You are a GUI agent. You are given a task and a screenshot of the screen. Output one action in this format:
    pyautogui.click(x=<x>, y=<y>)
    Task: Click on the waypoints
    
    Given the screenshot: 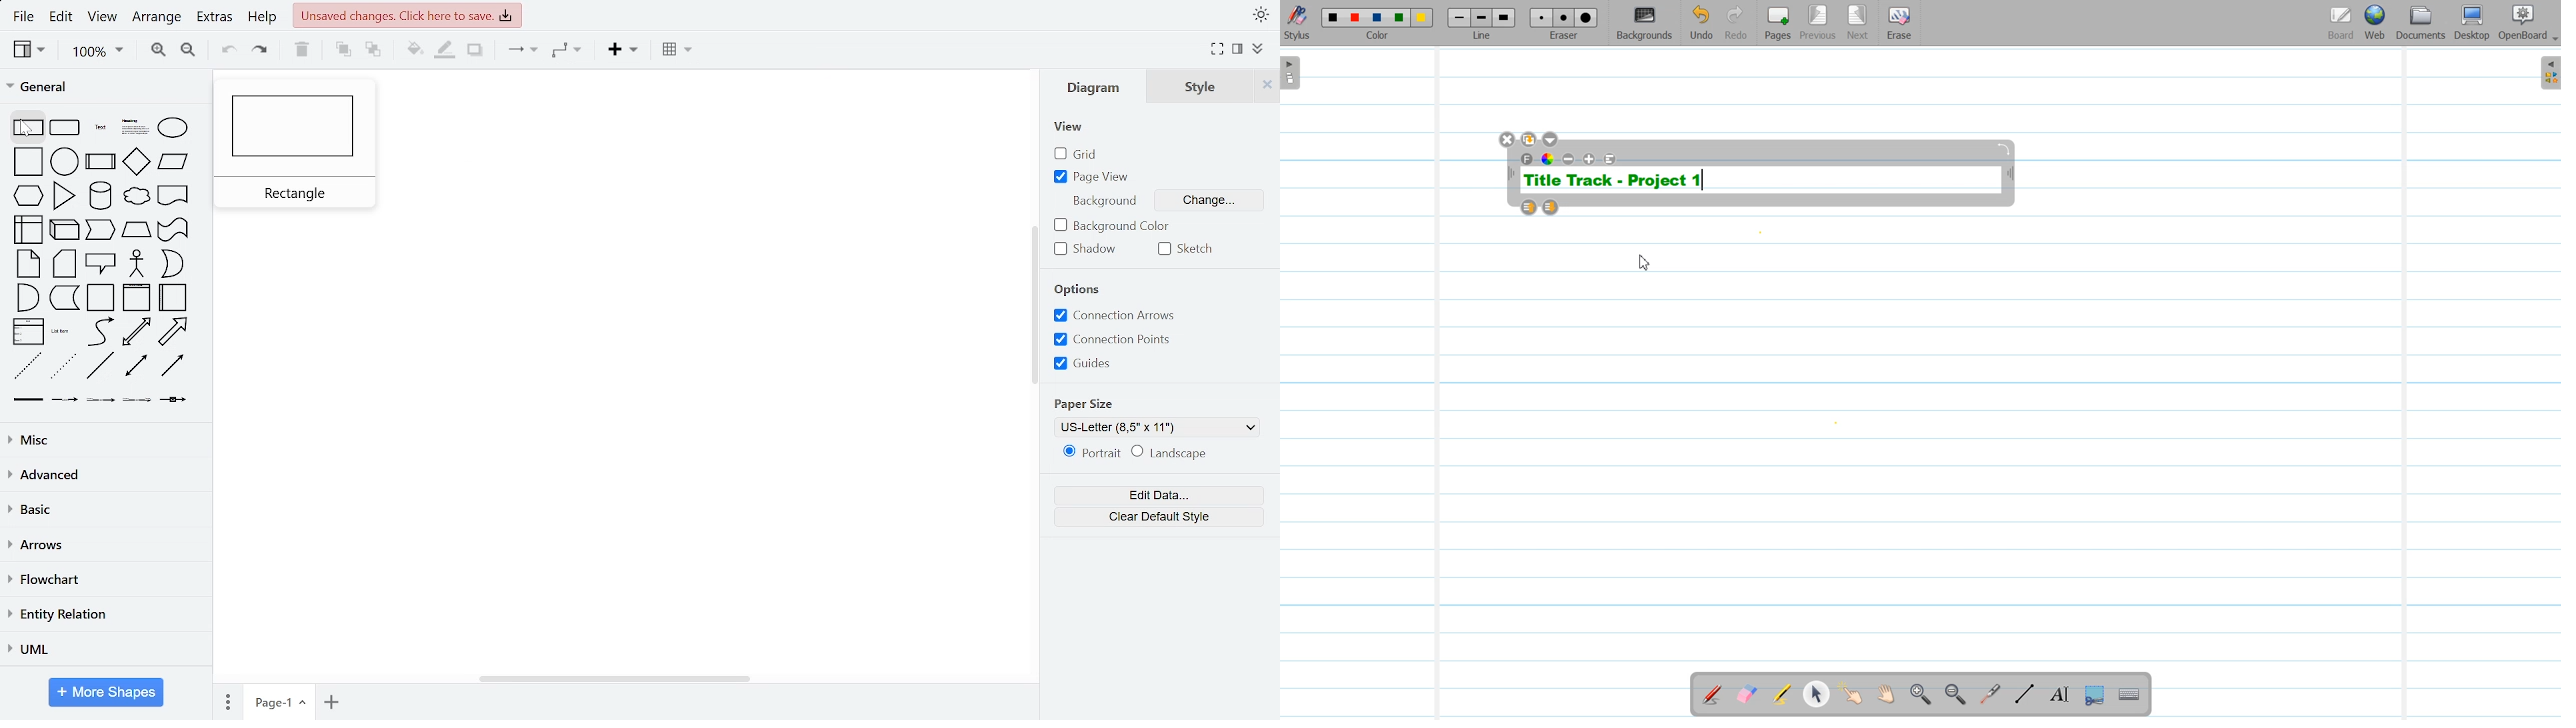 What is the action you would take?
    pyautogui.click(x=568, y=52)
    